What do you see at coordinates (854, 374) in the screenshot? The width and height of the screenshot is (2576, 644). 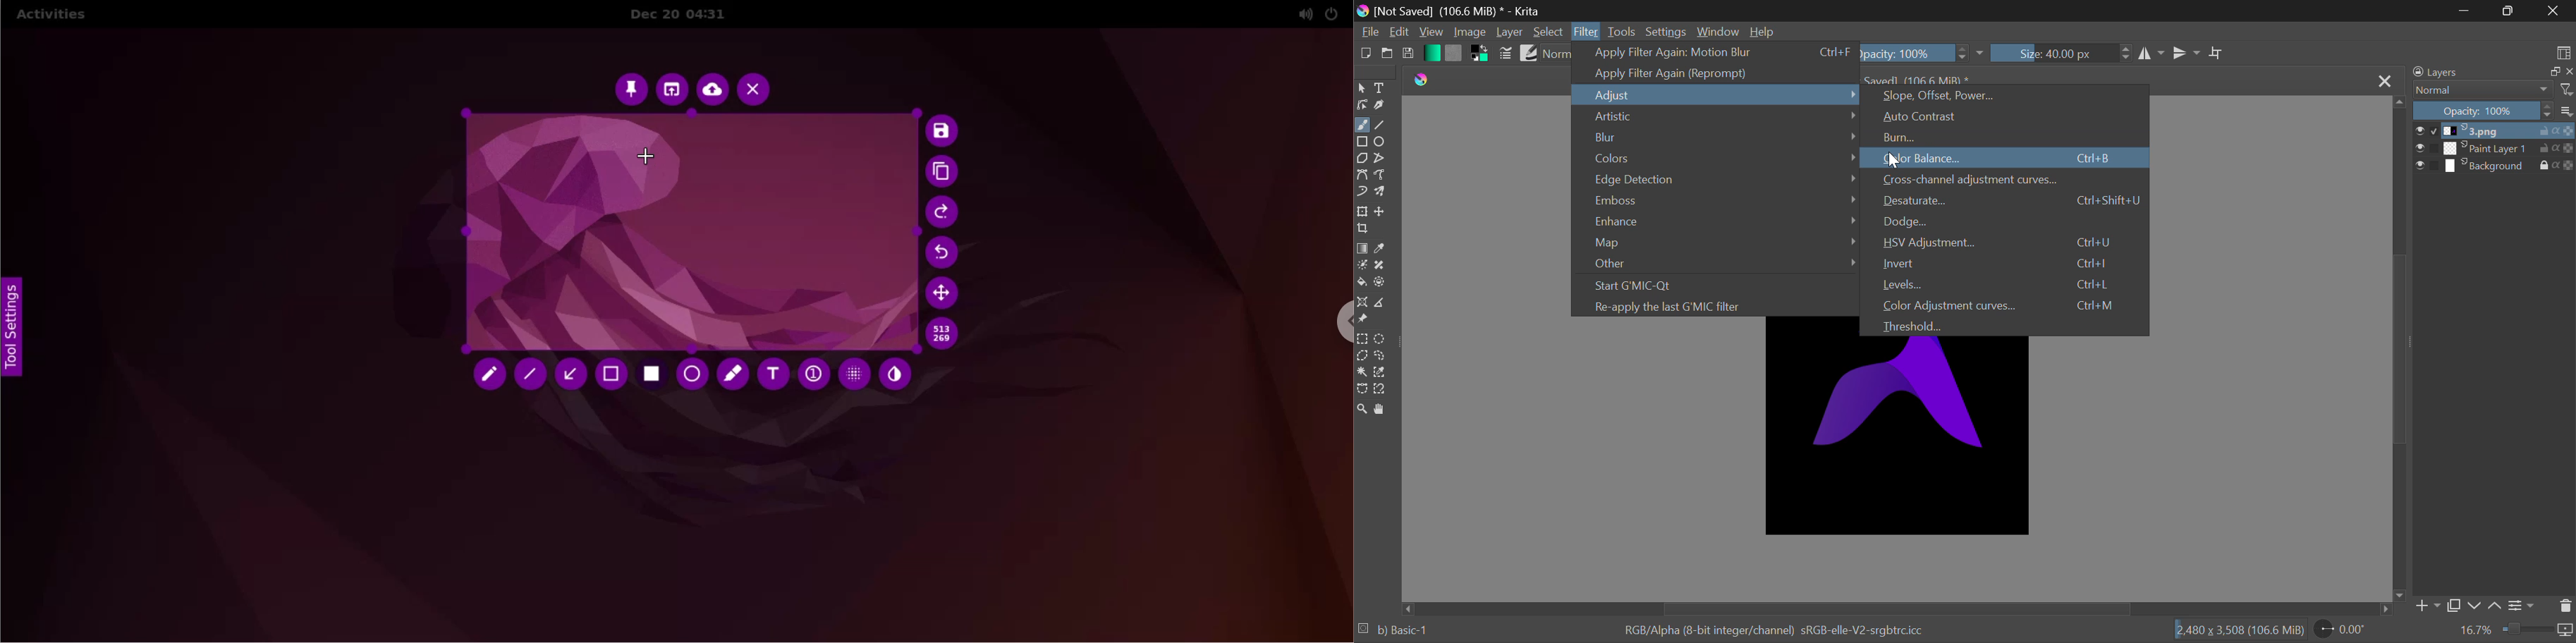 I see `pixelette` at bounding box center [854, 374].